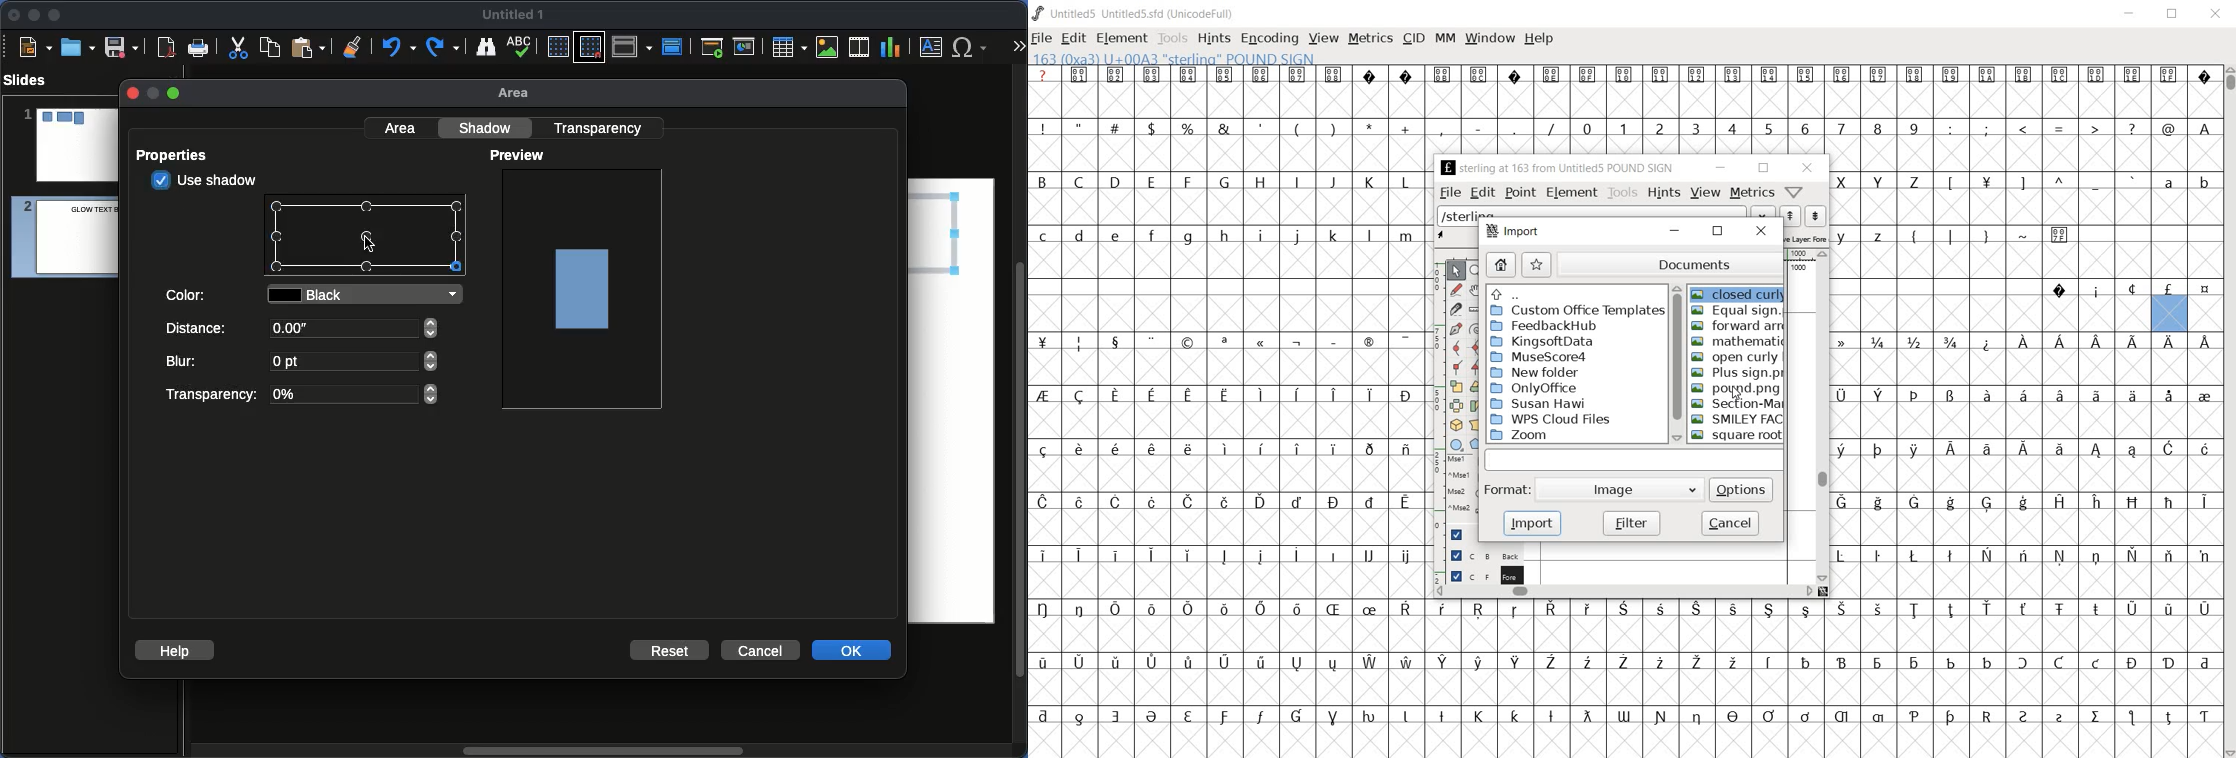 Image resolution: width=2240 pixels, height=784 pixels. Describe the element at coordinates (1549, 129) in the screenshot. I see `/` at that location.